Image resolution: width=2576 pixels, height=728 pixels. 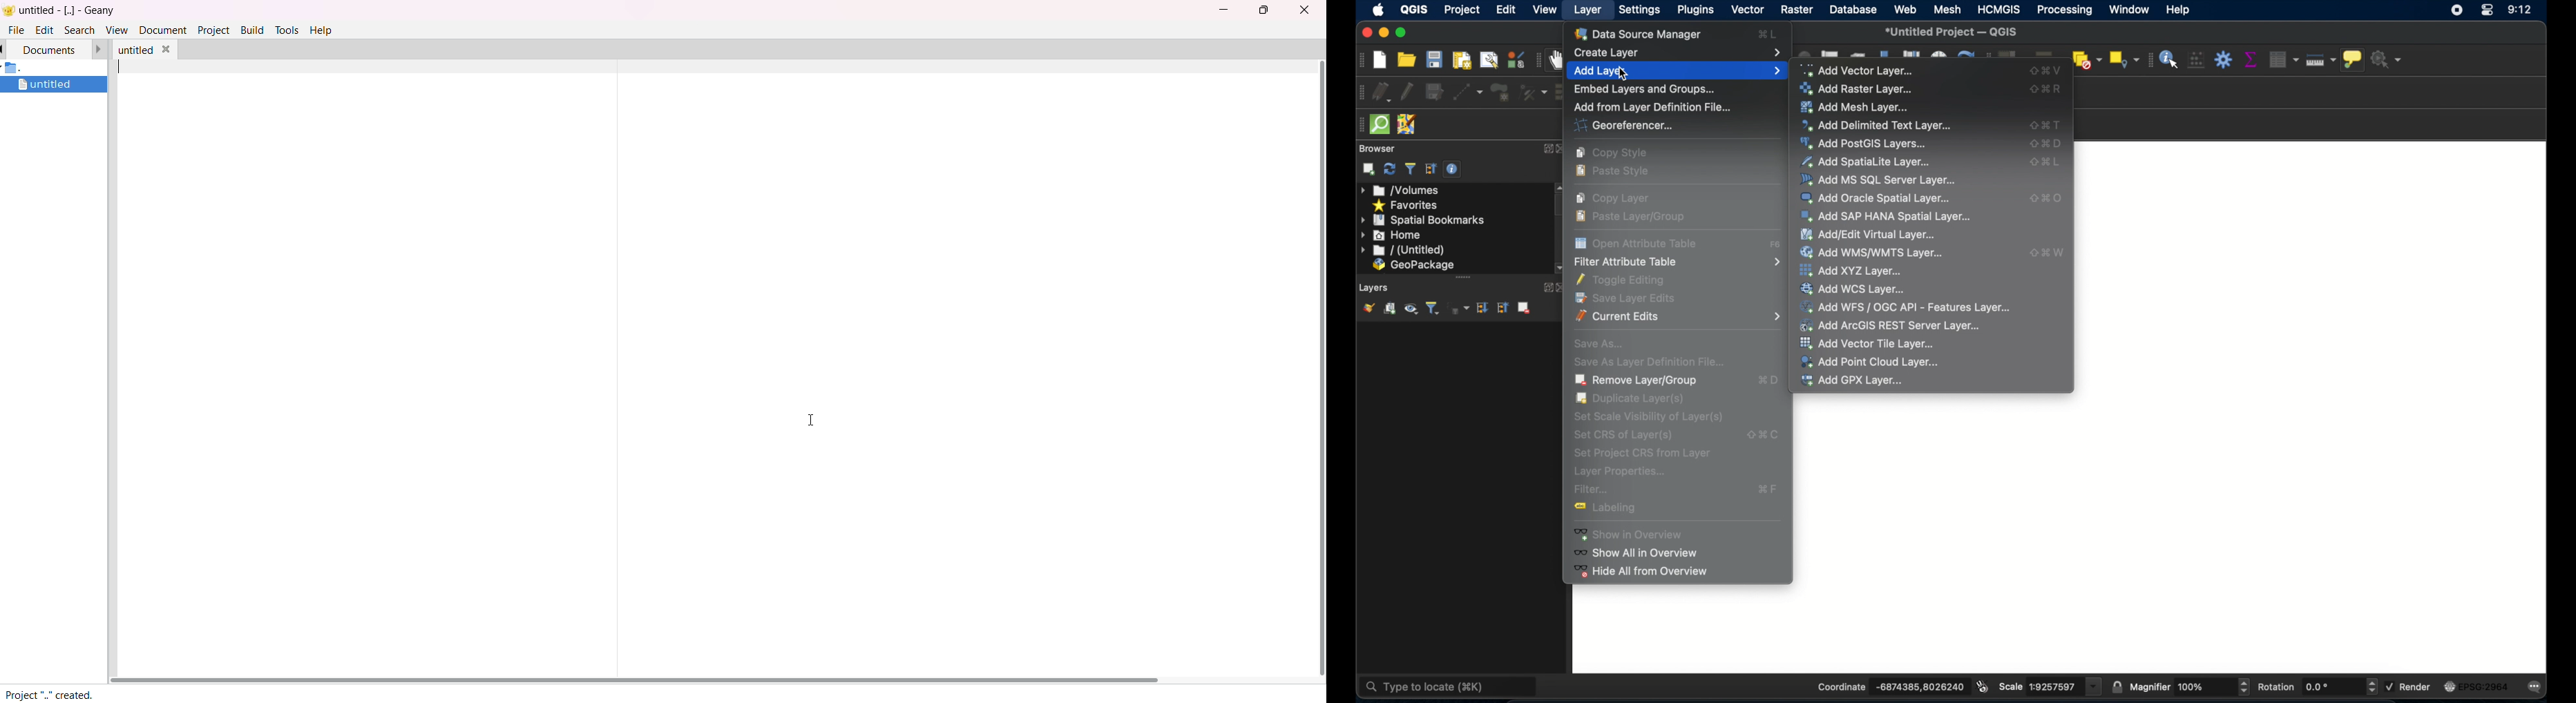 I want to click on Current Edits, so click(x=1678, y=318).